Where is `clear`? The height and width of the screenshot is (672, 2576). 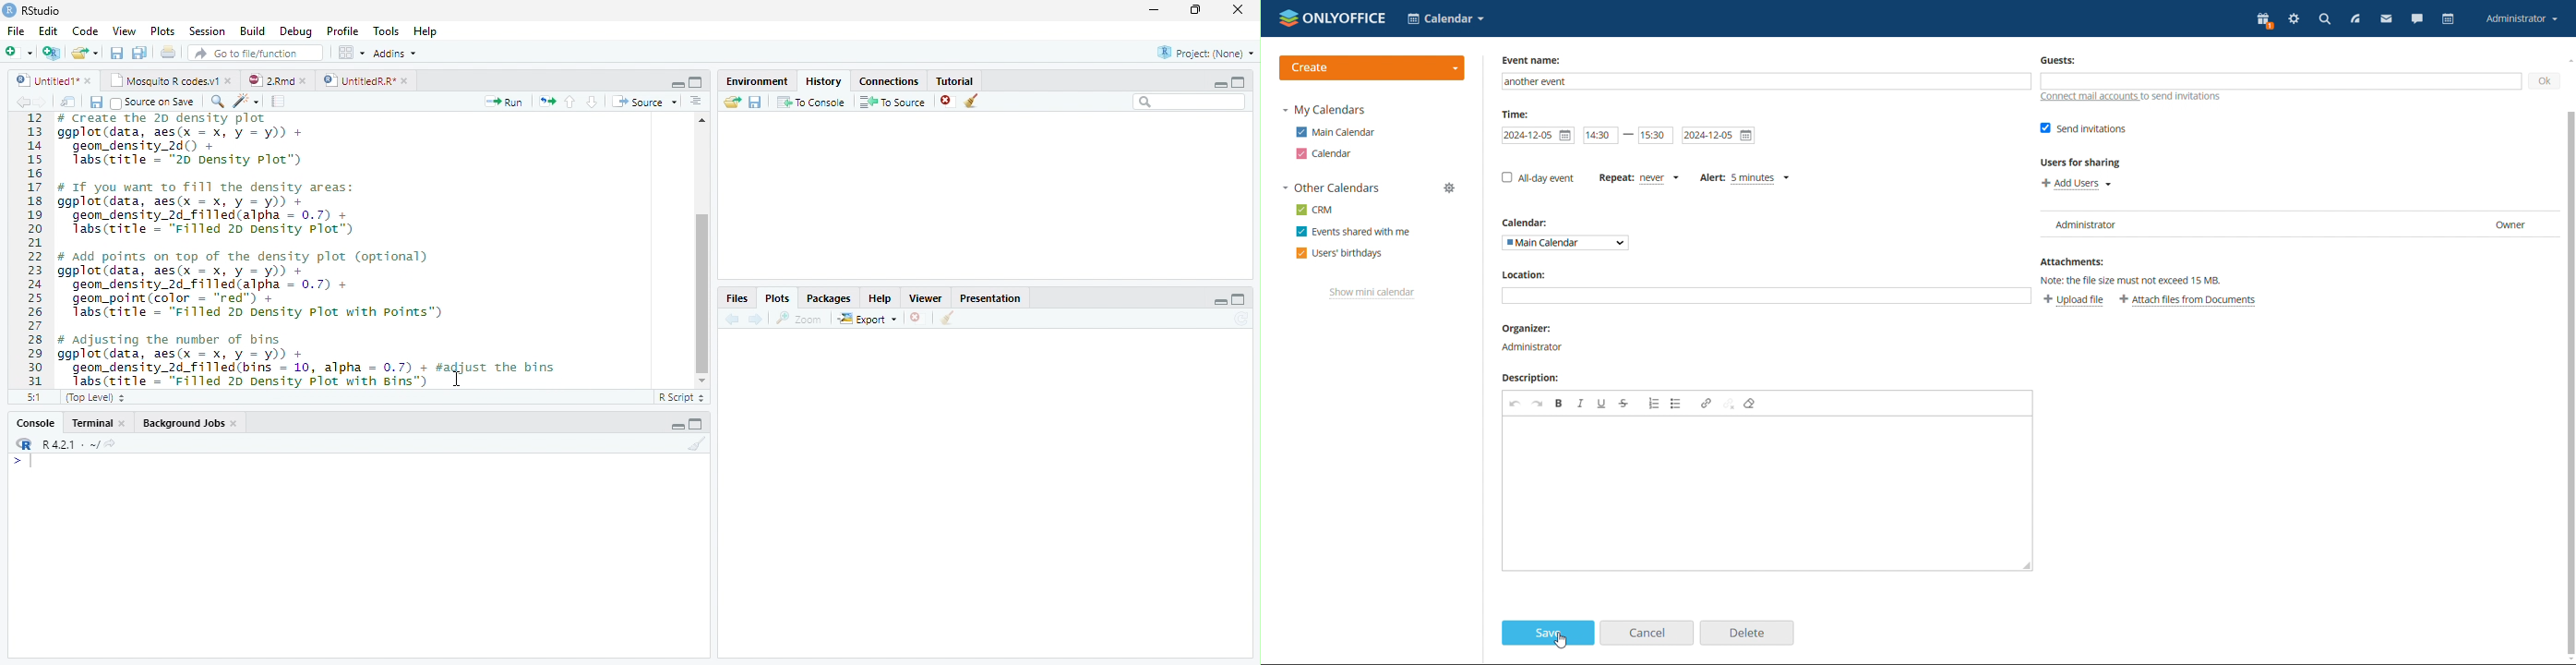 clear is located at coordinates (947, 320).